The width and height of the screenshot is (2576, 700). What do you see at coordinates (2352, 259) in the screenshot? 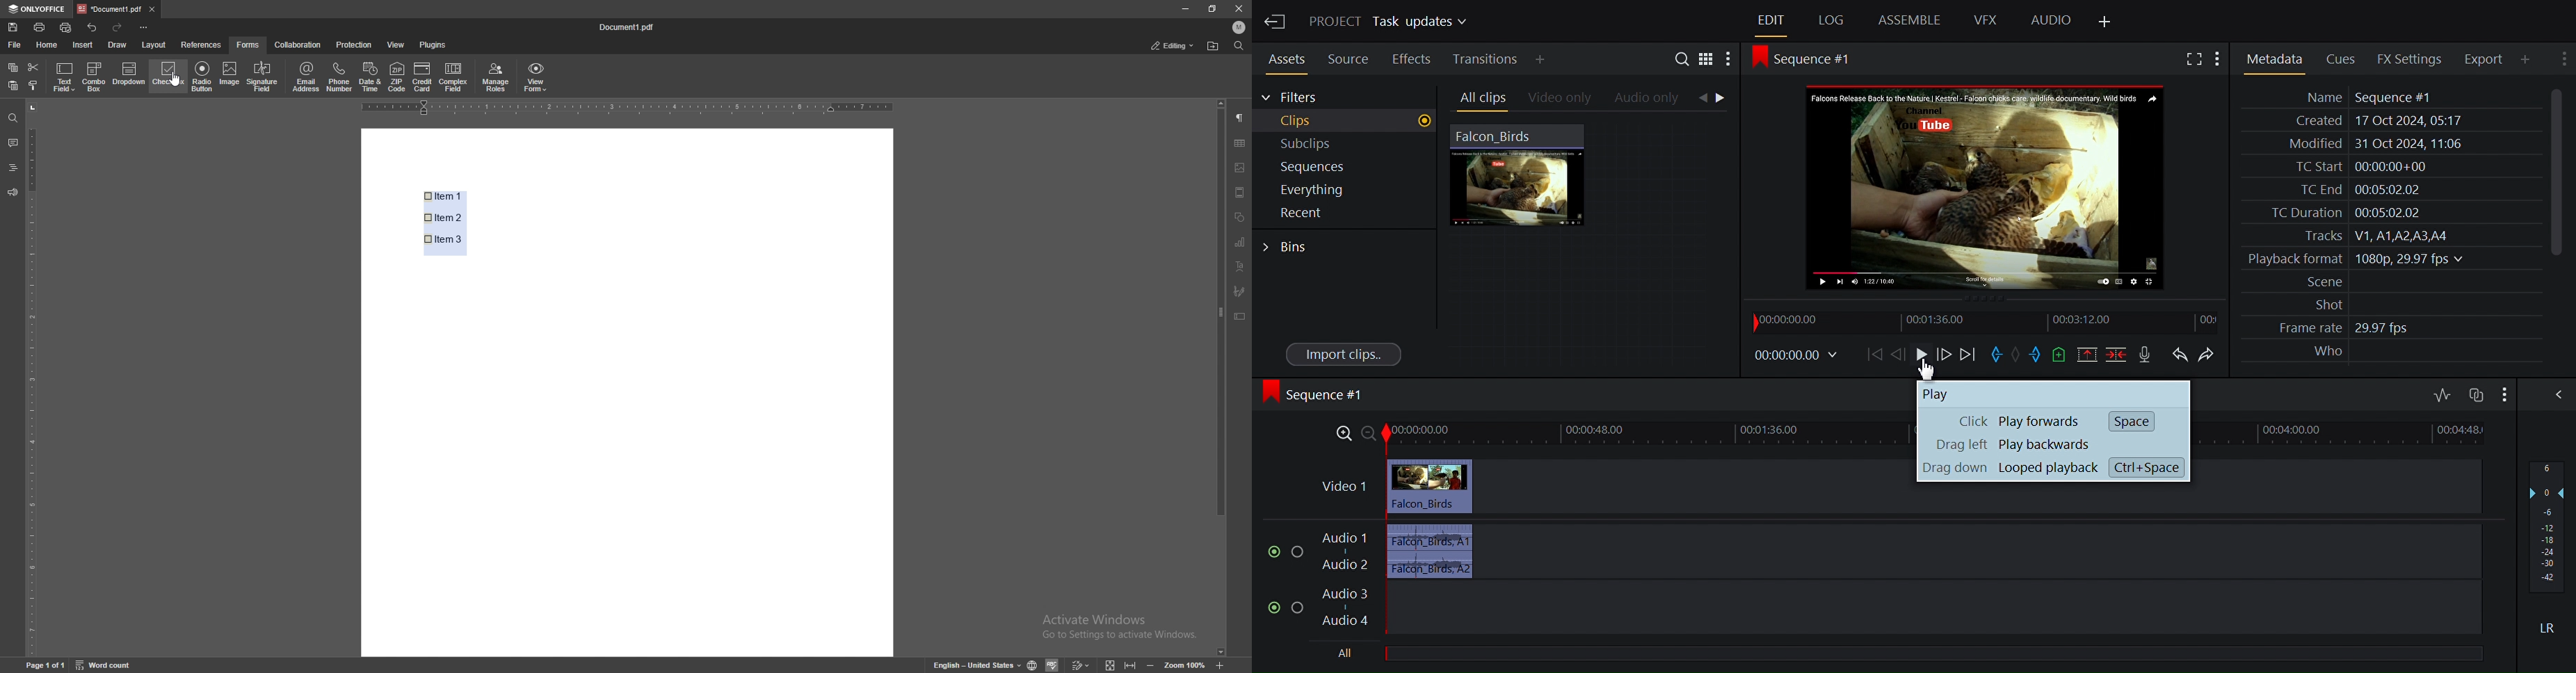
I see `Playback format 1080p, 29.97 fps ` at bounding box center [2352, 259].